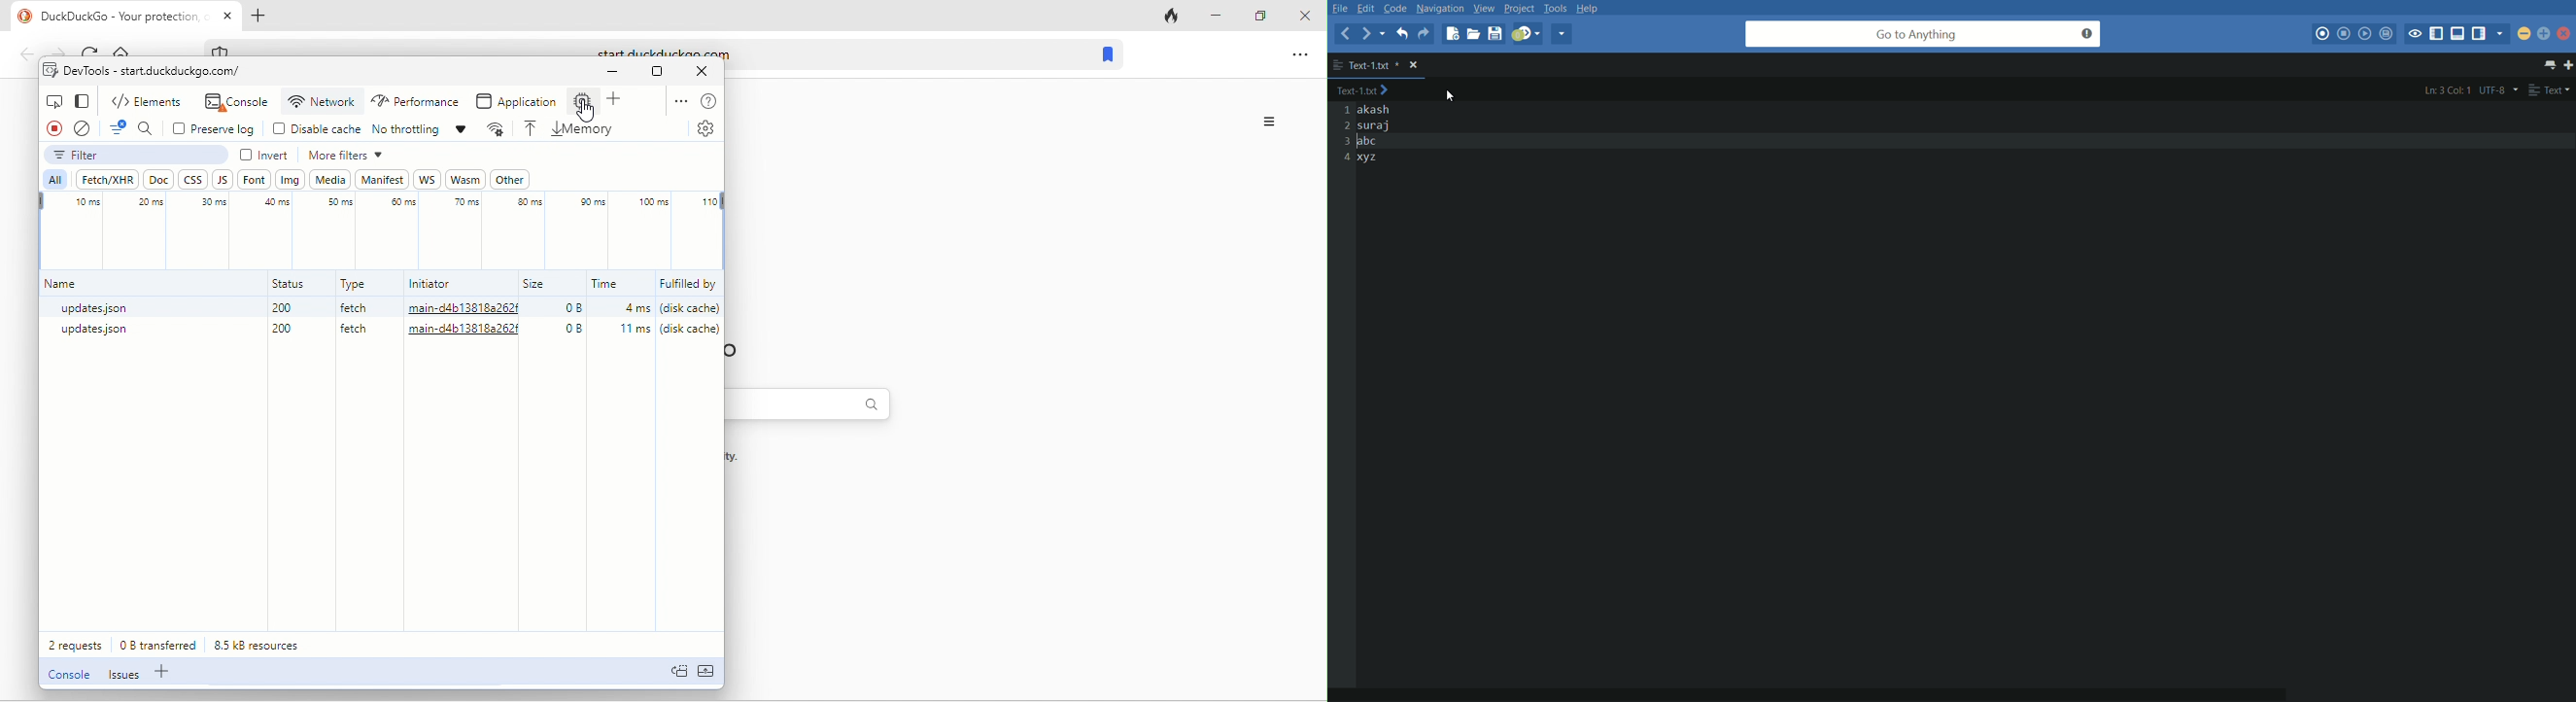  What do you see at coordinates (2365, 34) in the screenshot?
I see `play last macro` at bounding box center [2365, 34].